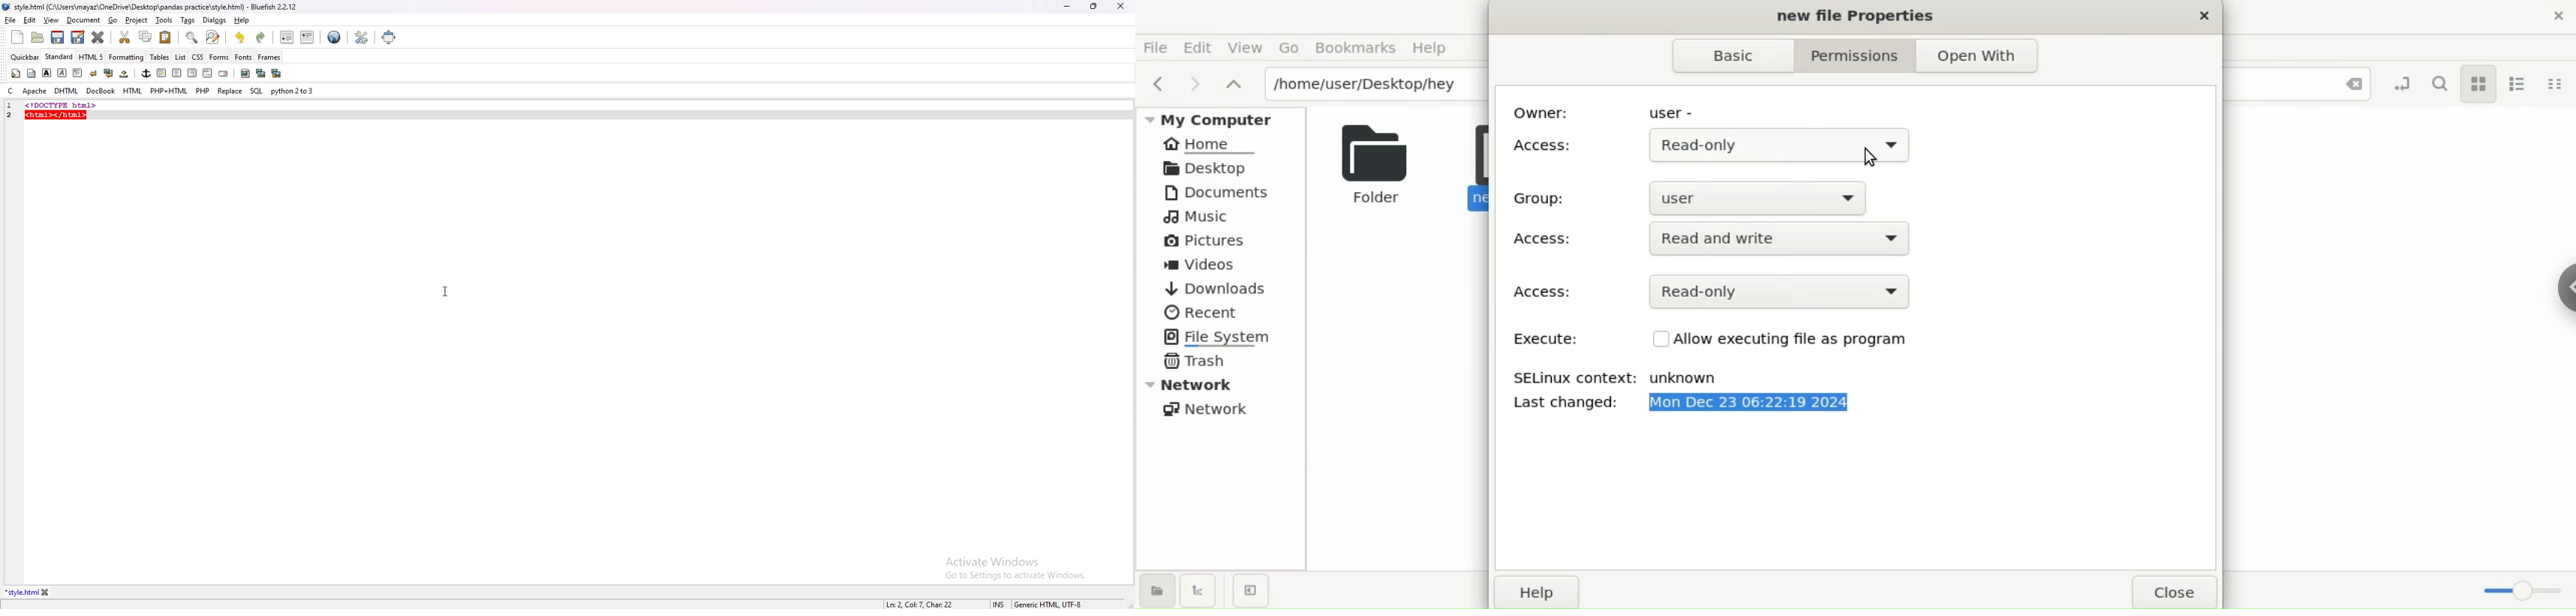 This screenshot has height=616, width=2576. I want to click on Desktop, so click(1215, 167).